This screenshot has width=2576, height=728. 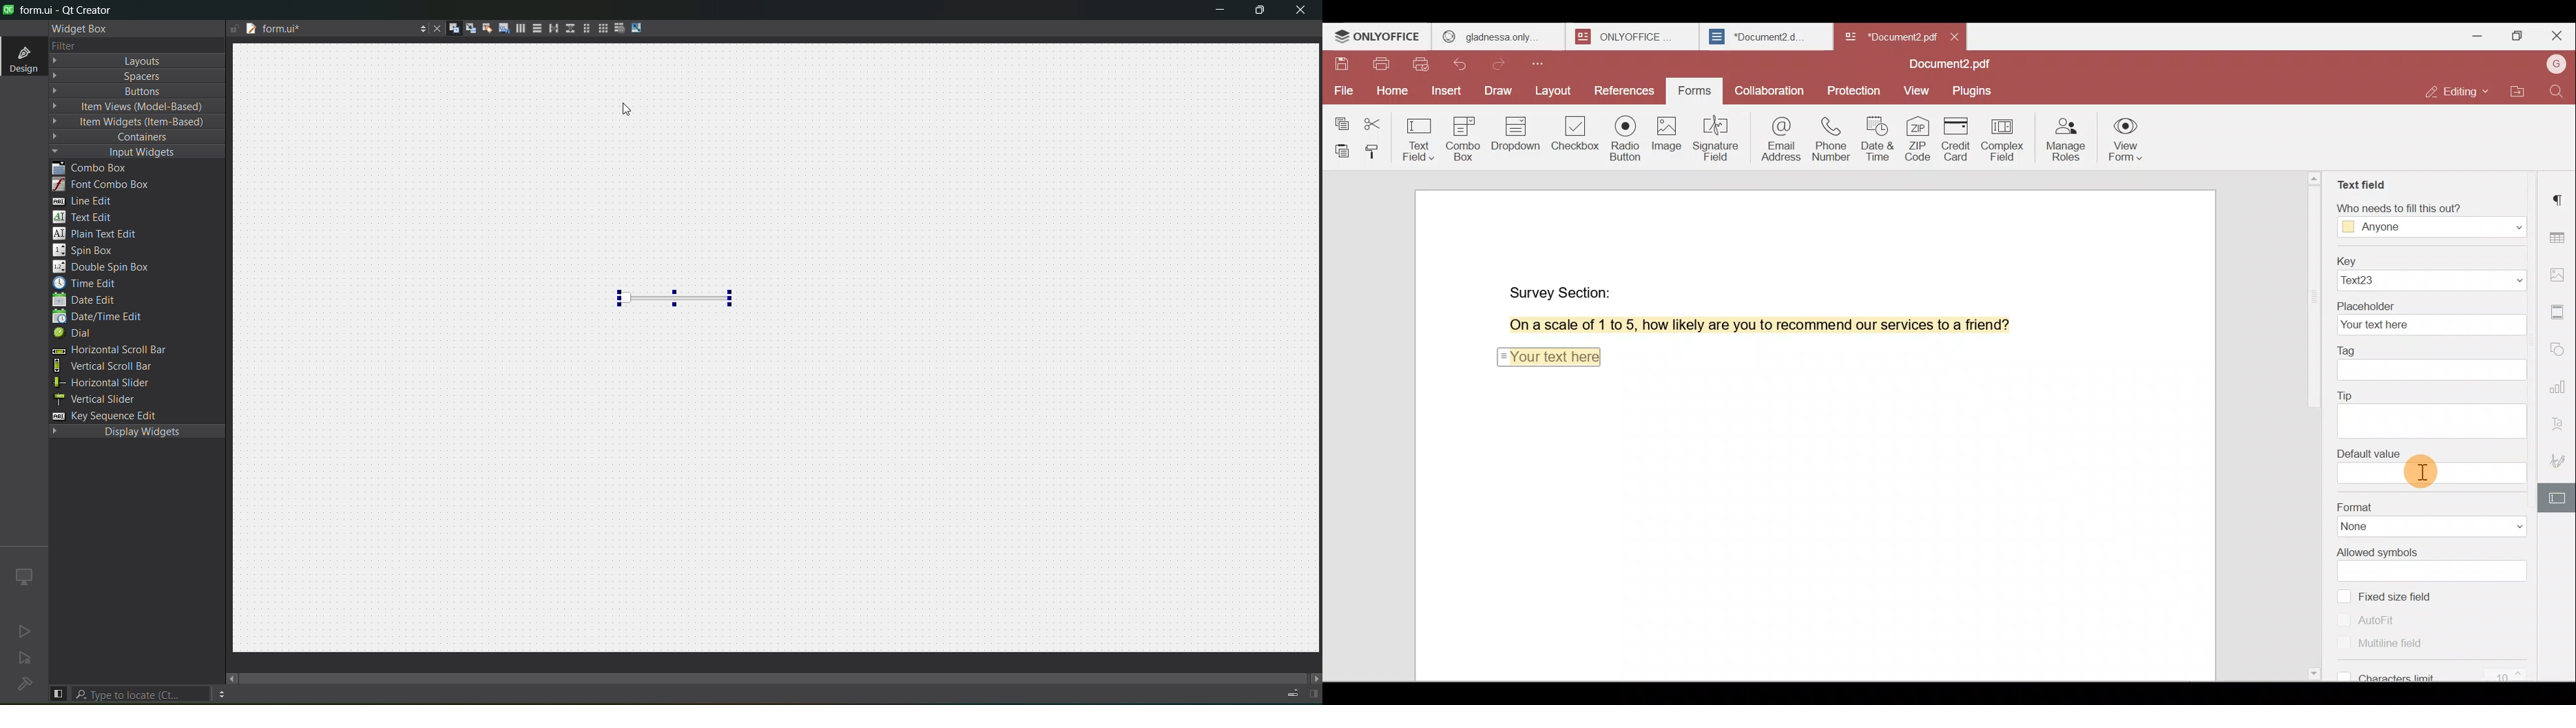 What do you see at coordinates (448, 29) in the screenshot?
I see `widgets` at bounding box center [448, 29].